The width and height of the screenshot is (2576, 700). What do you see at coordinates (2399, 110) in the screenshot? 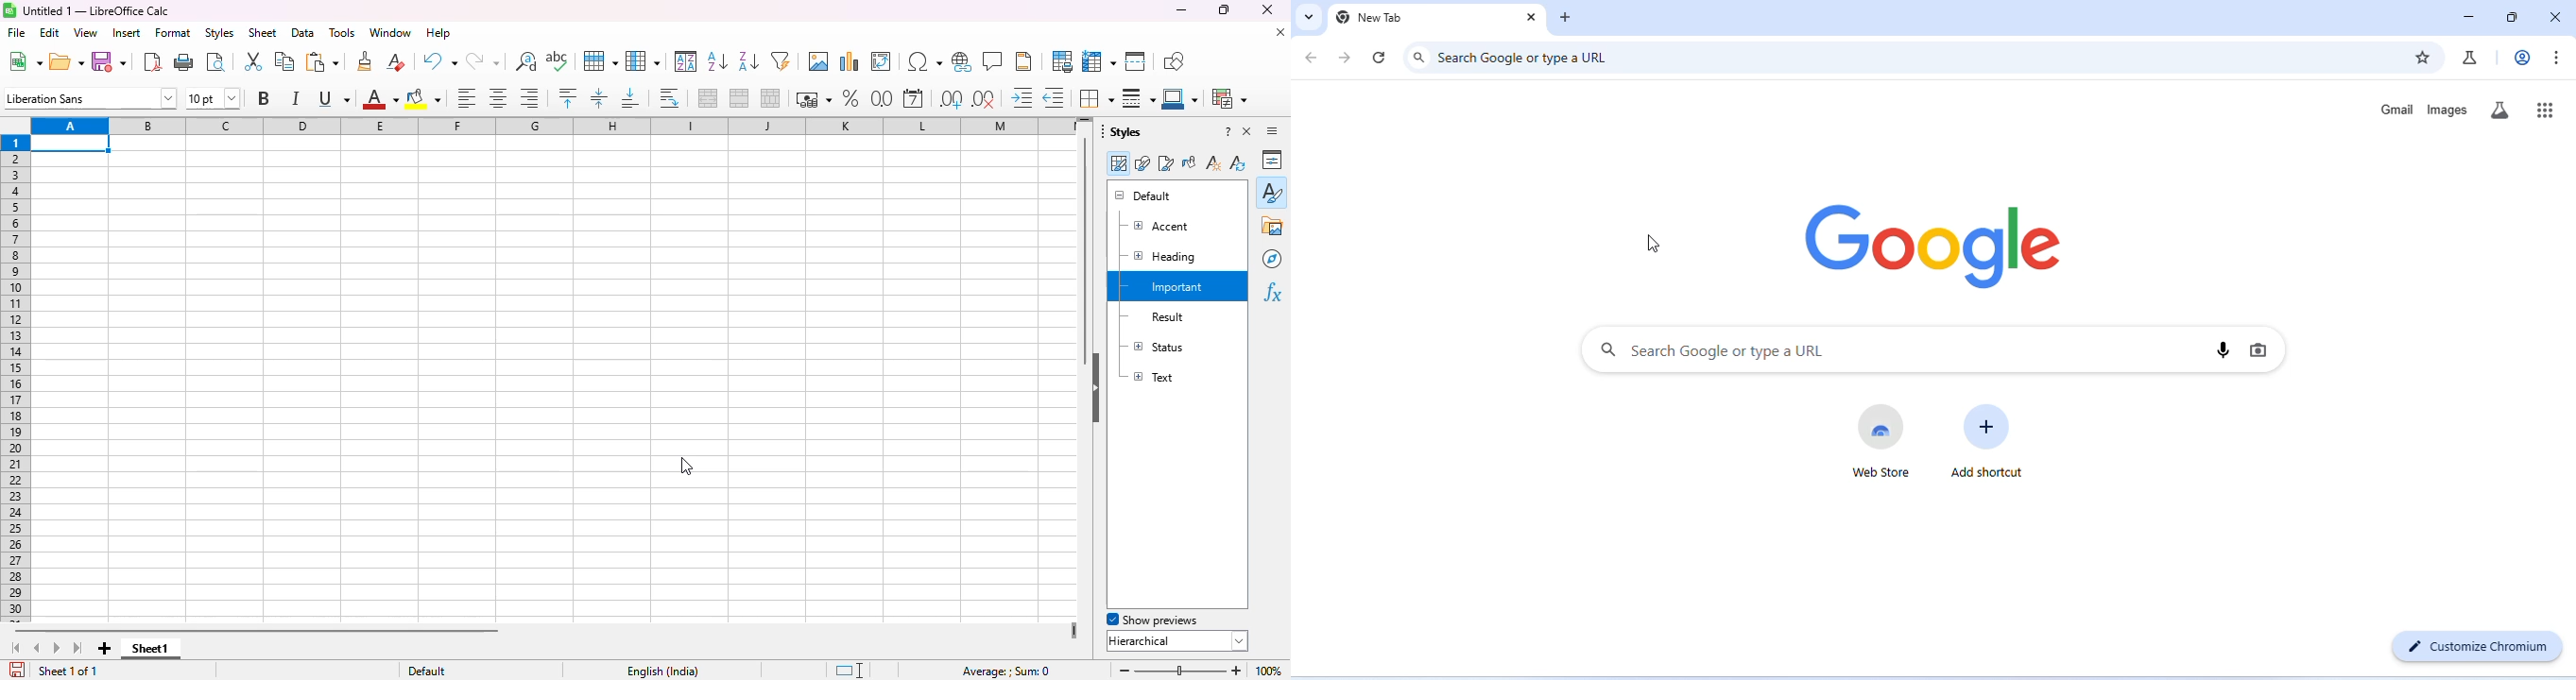
I see `gmail` at bounding box center [2399, 110].